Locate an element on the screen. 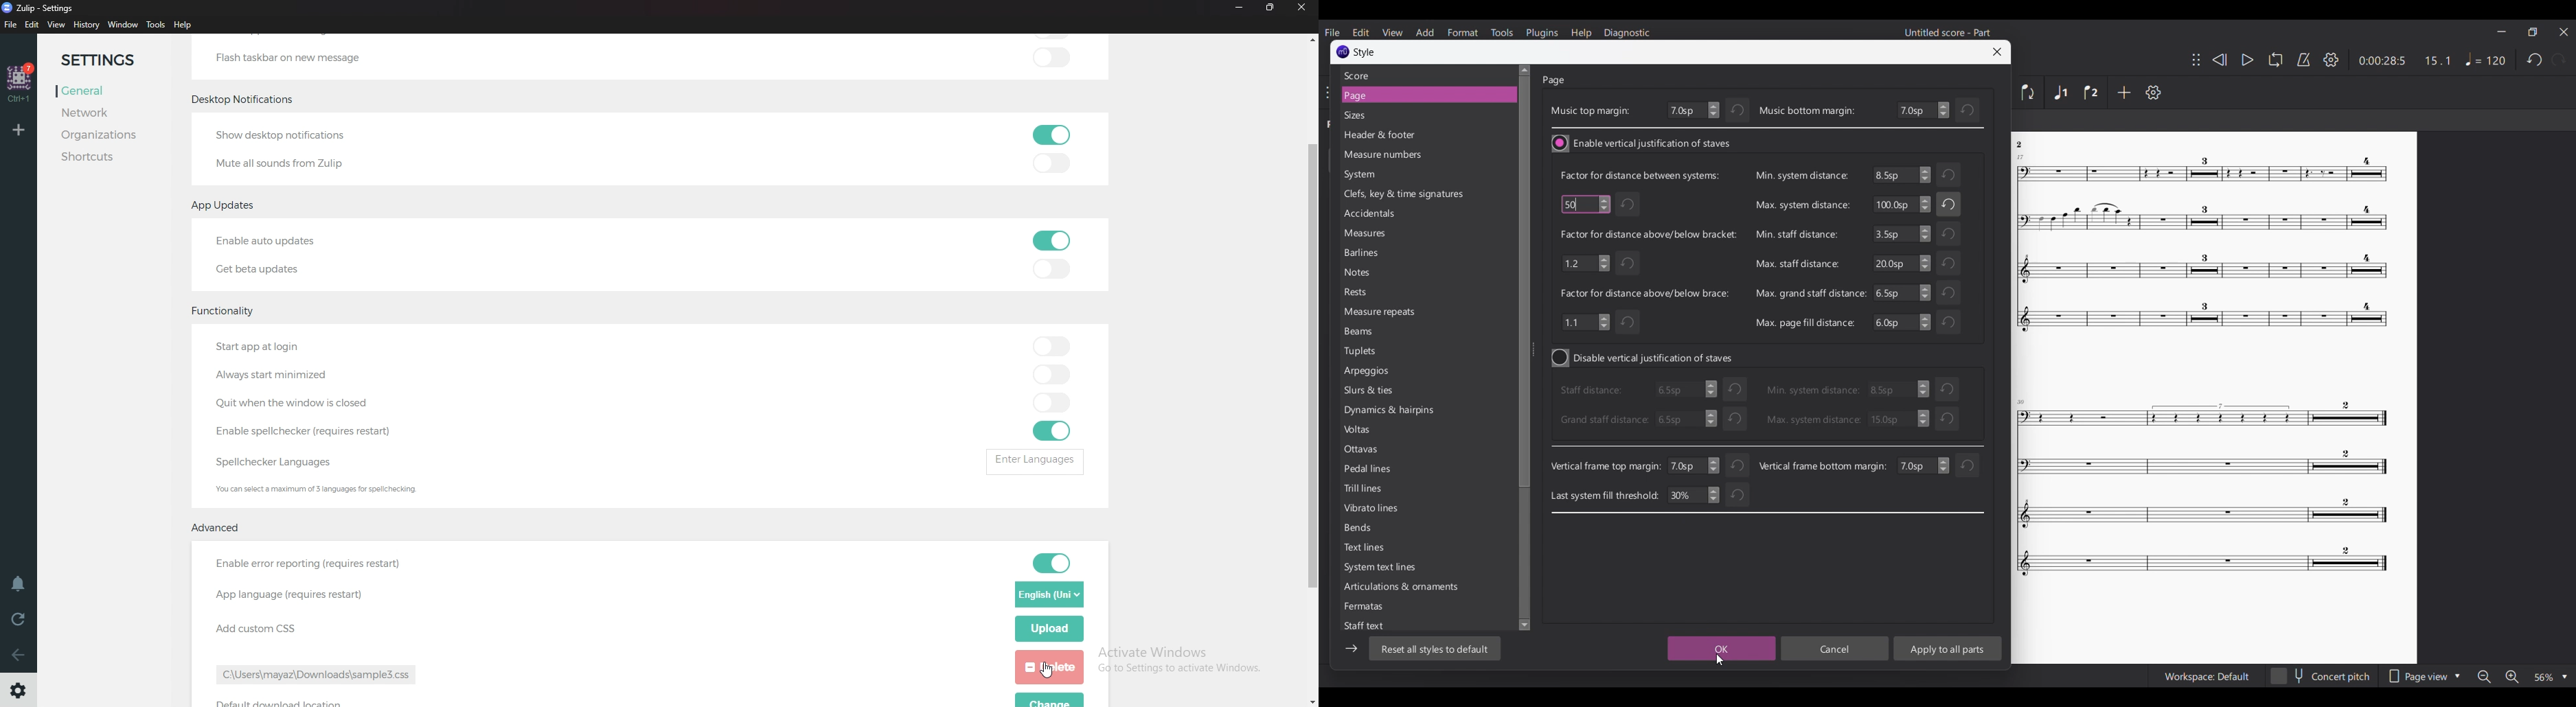 Image resolution: width=2576 pixels, height=728 pixels. Vibrato lines is located at coordinates (1389, 510).